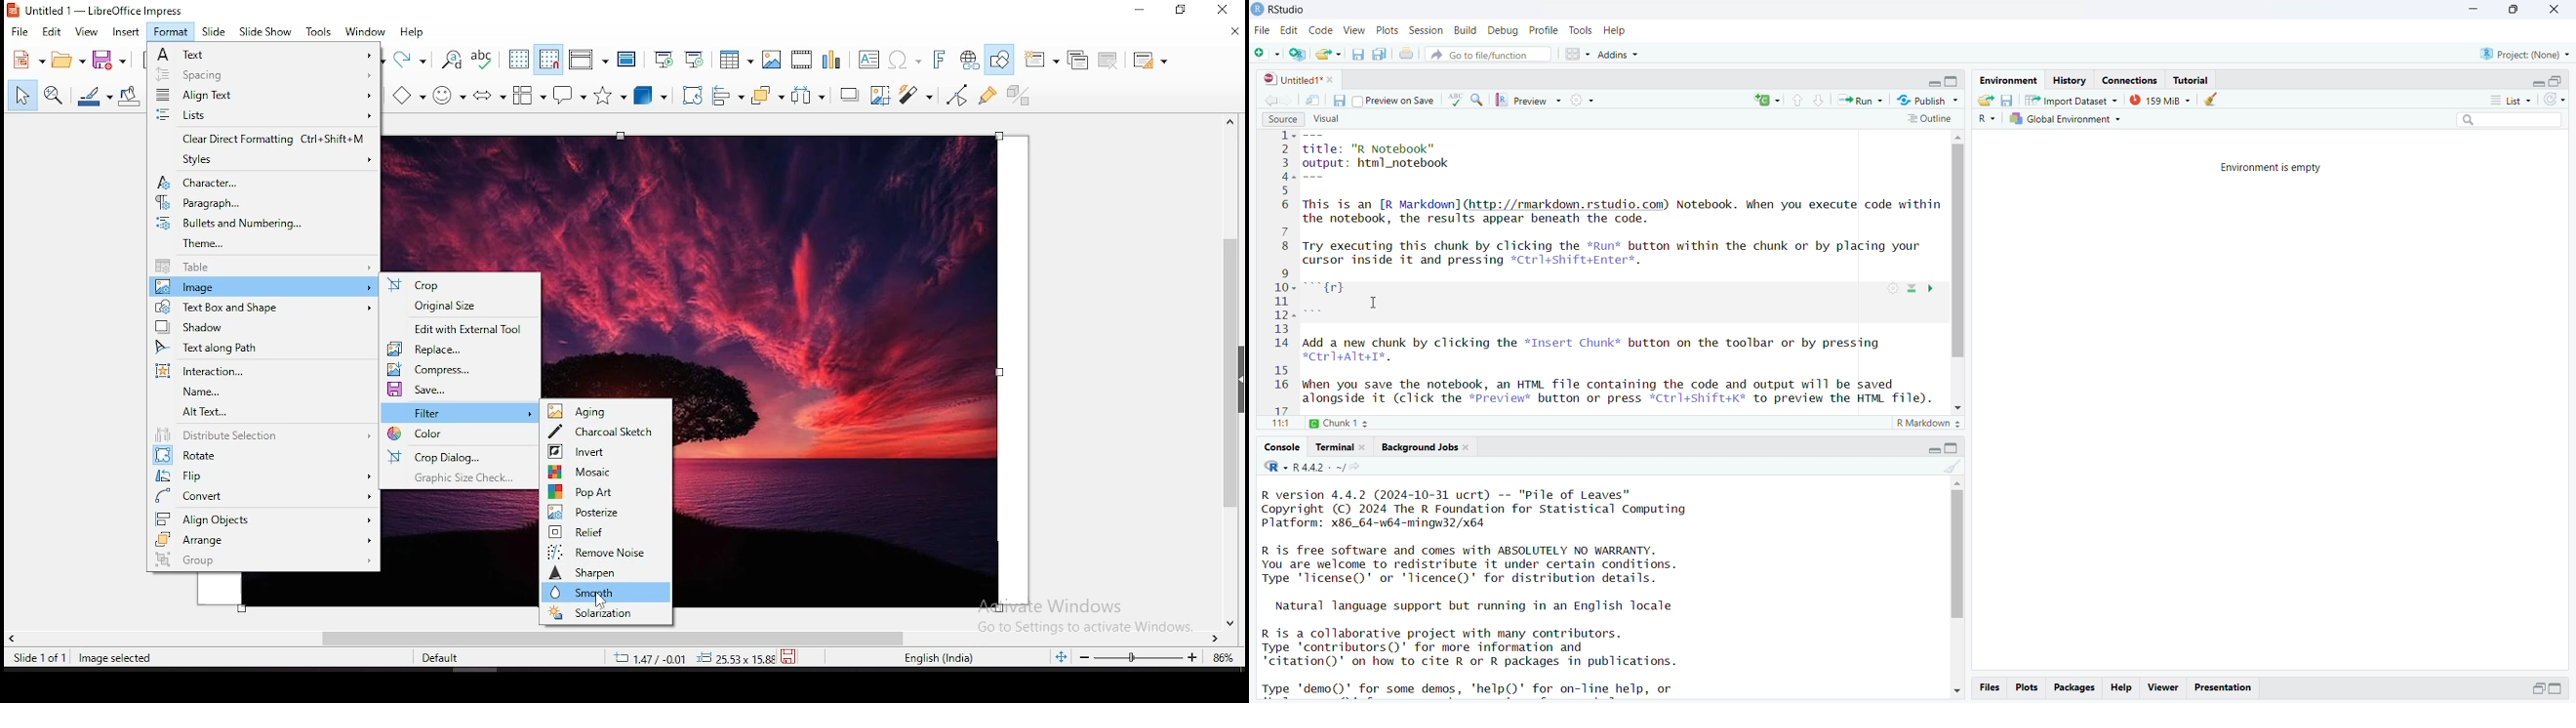  What do you see at coordinates (461, 457) in the screenshot?
I see `crop dialog` at bounding box center [461, 457].